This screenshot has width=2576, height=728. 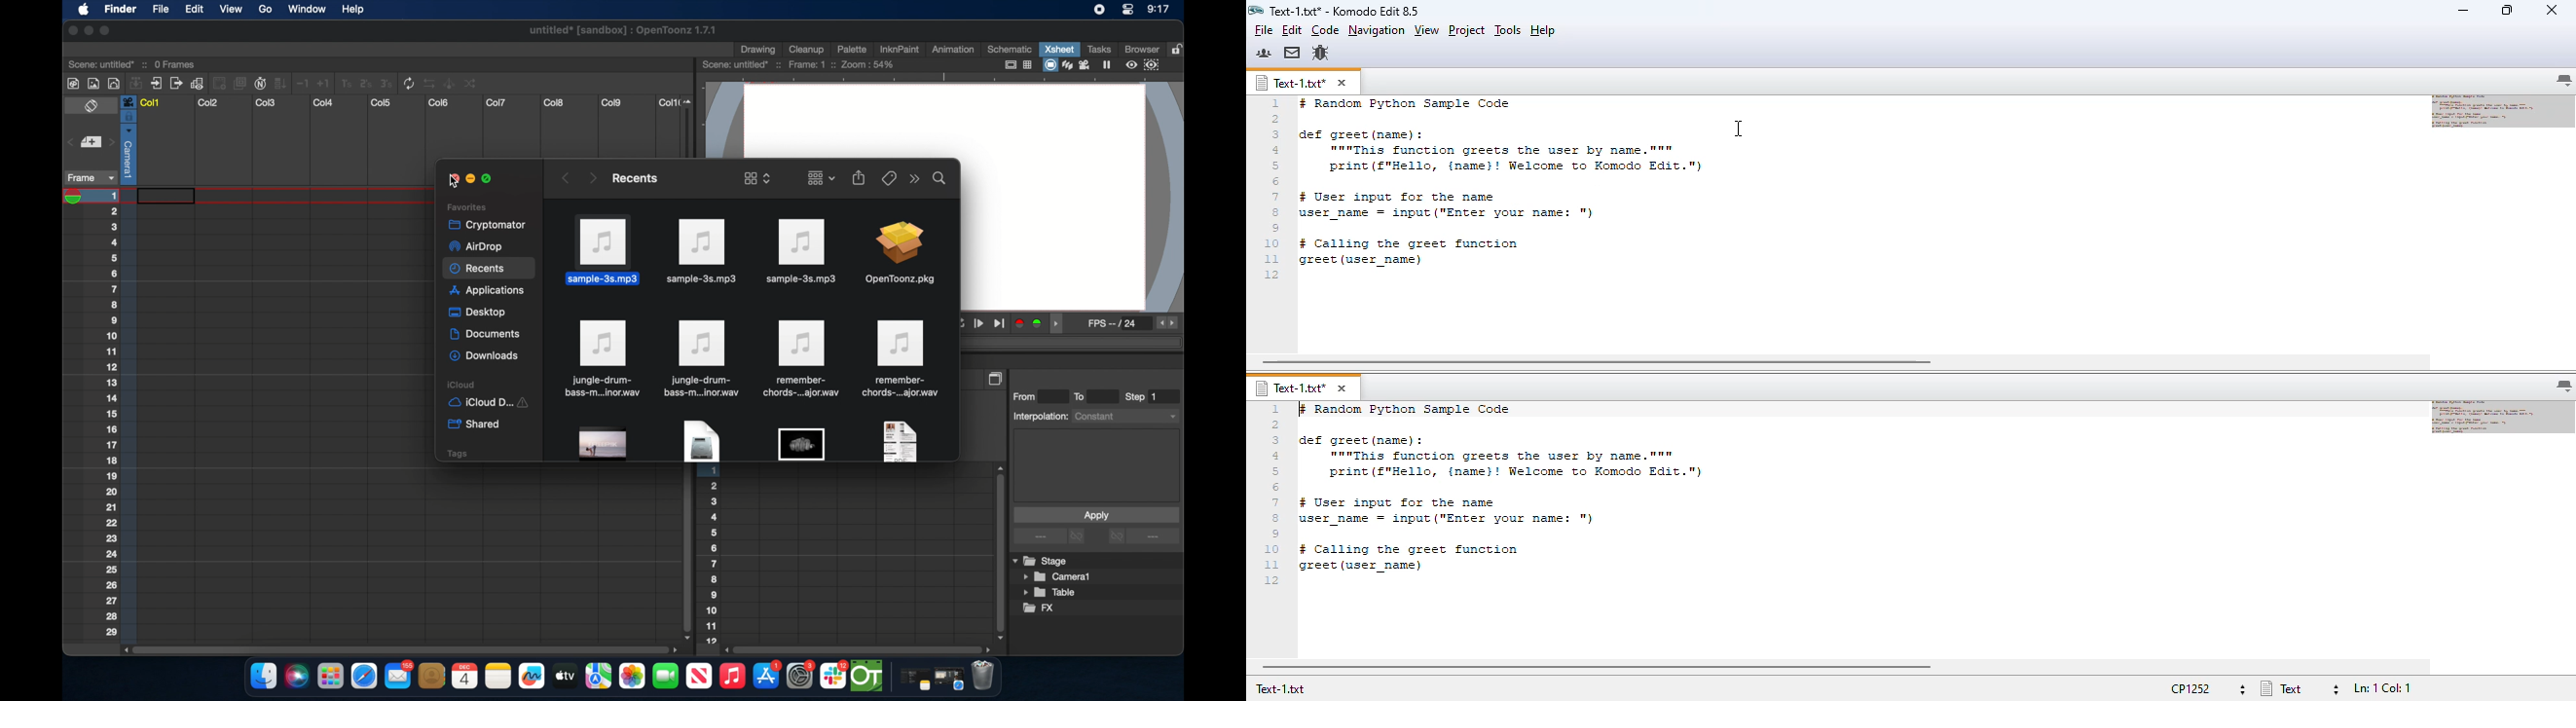 I want to click on finder, so click(x=264, y=676).